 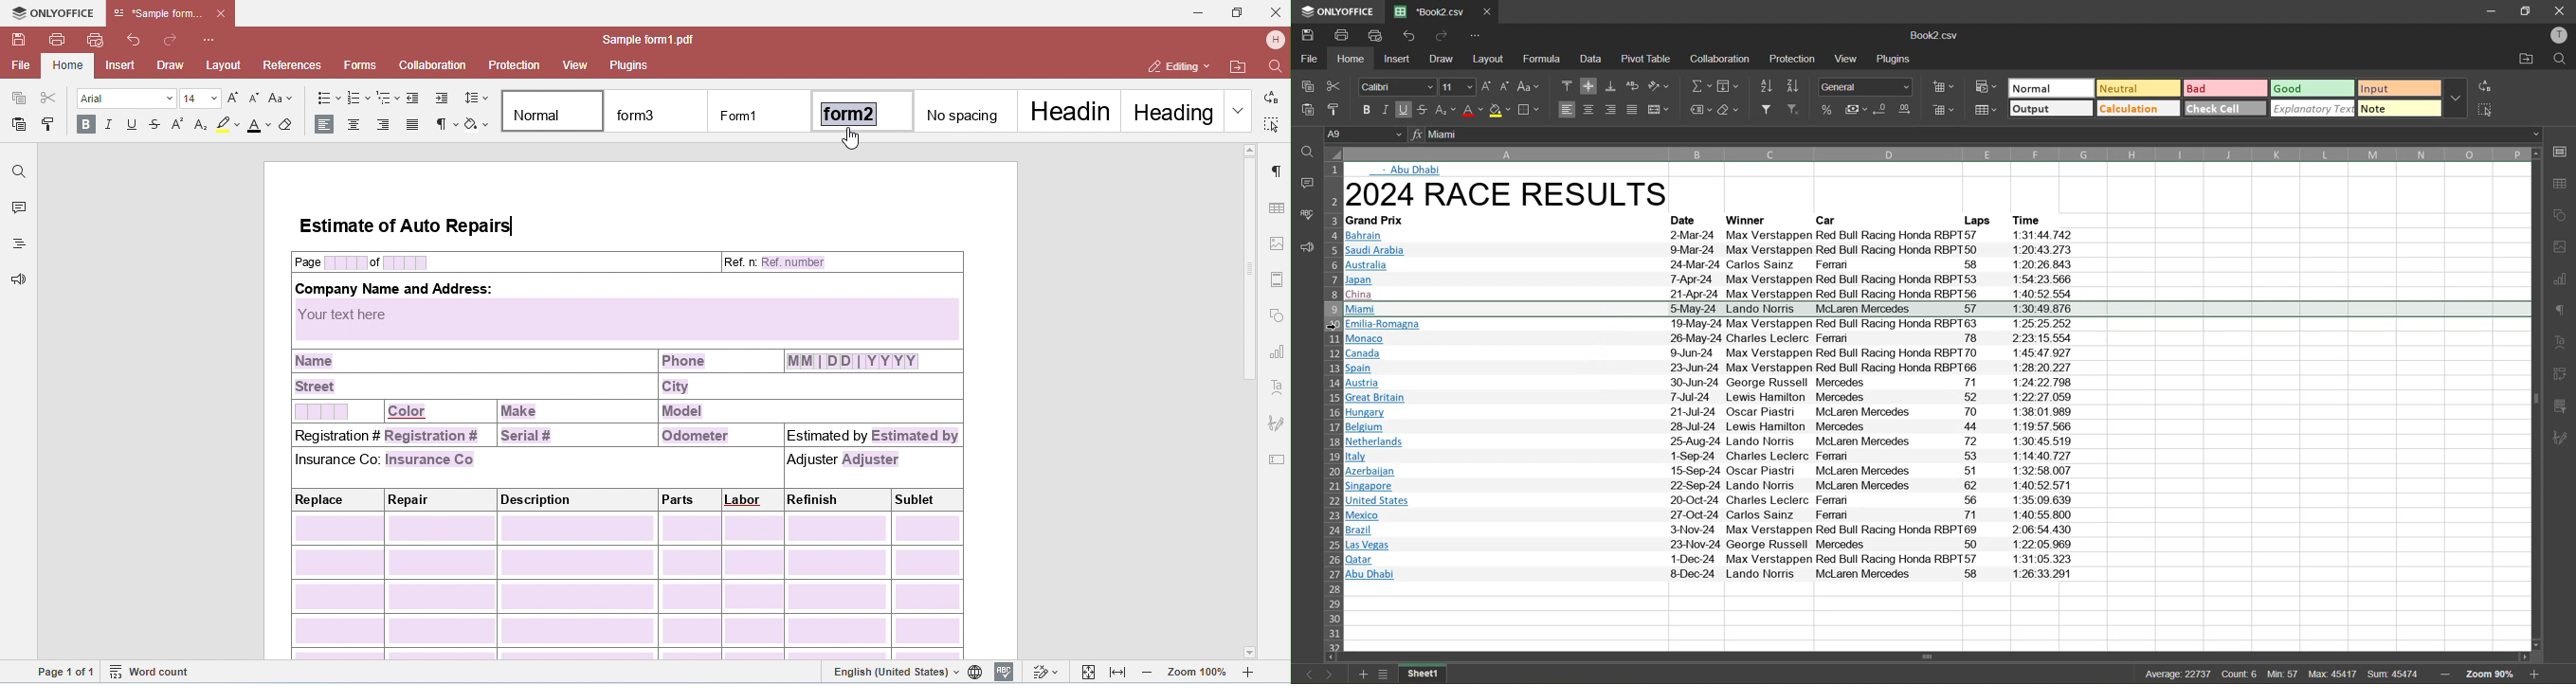 I want to click on cut, so click(x=1336, y=86).